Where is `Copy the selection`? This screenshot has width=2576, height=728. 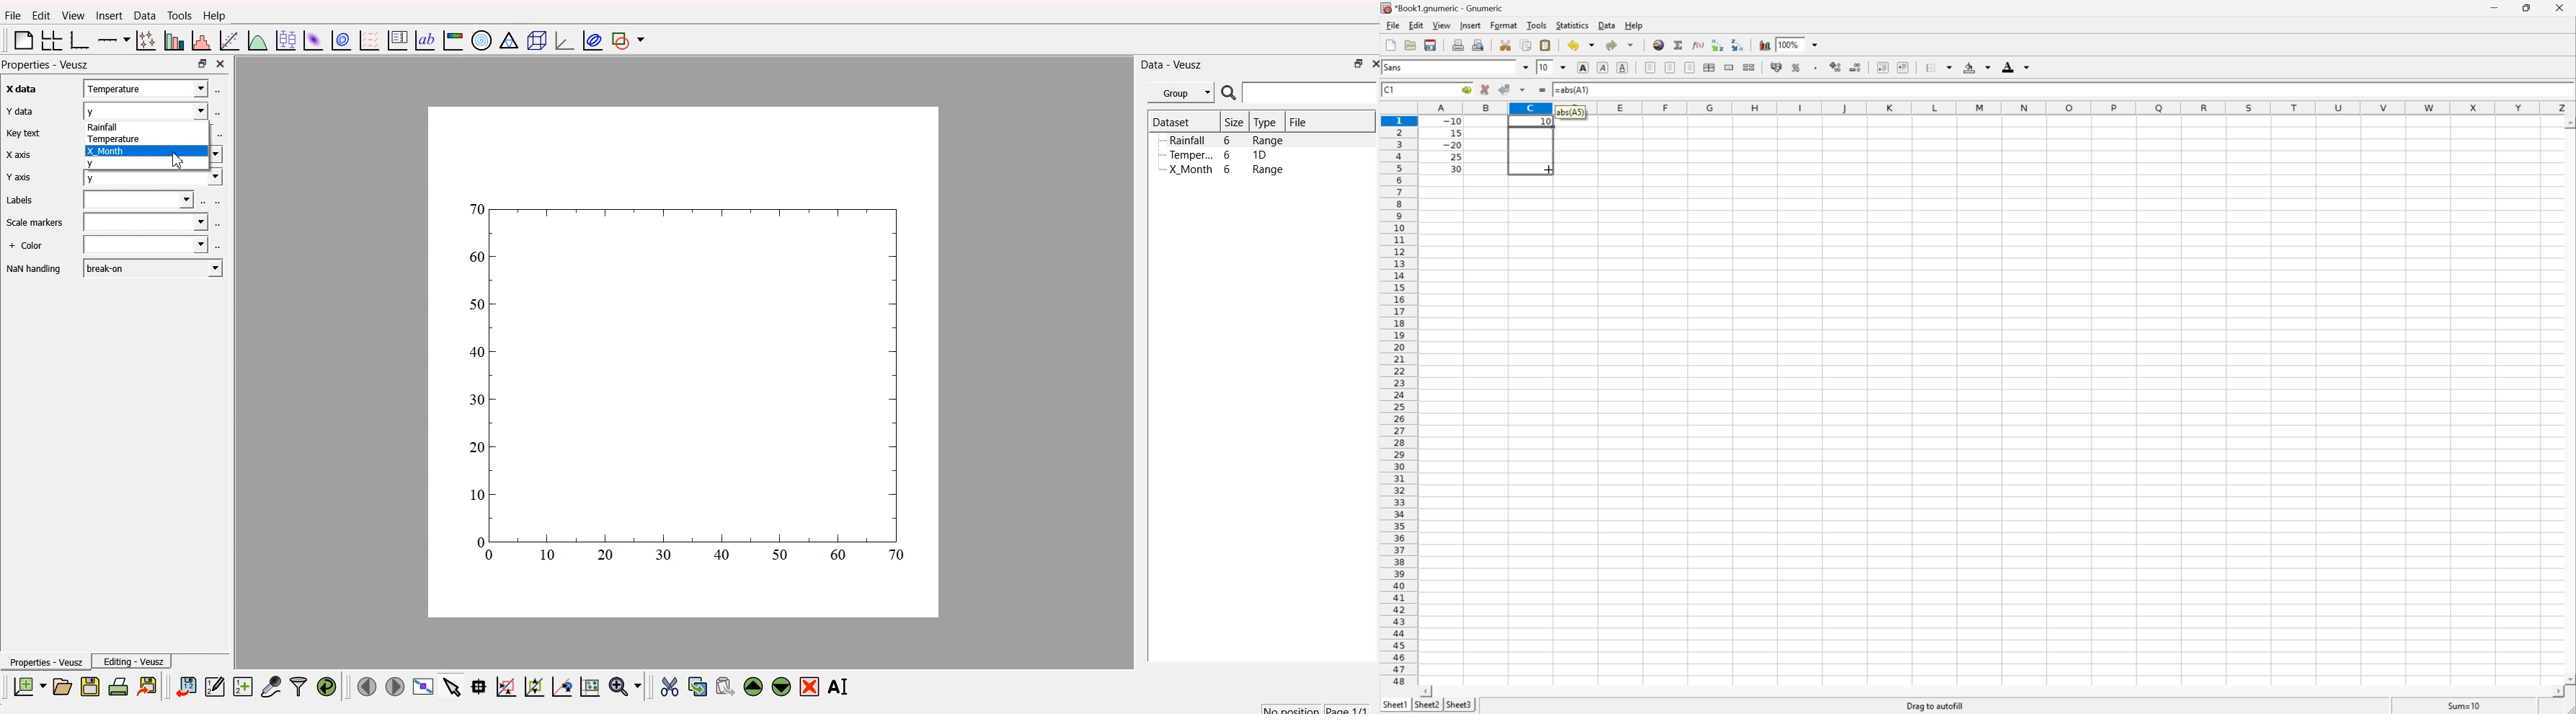 Copy the selection is located at coordinates (1509, 42).